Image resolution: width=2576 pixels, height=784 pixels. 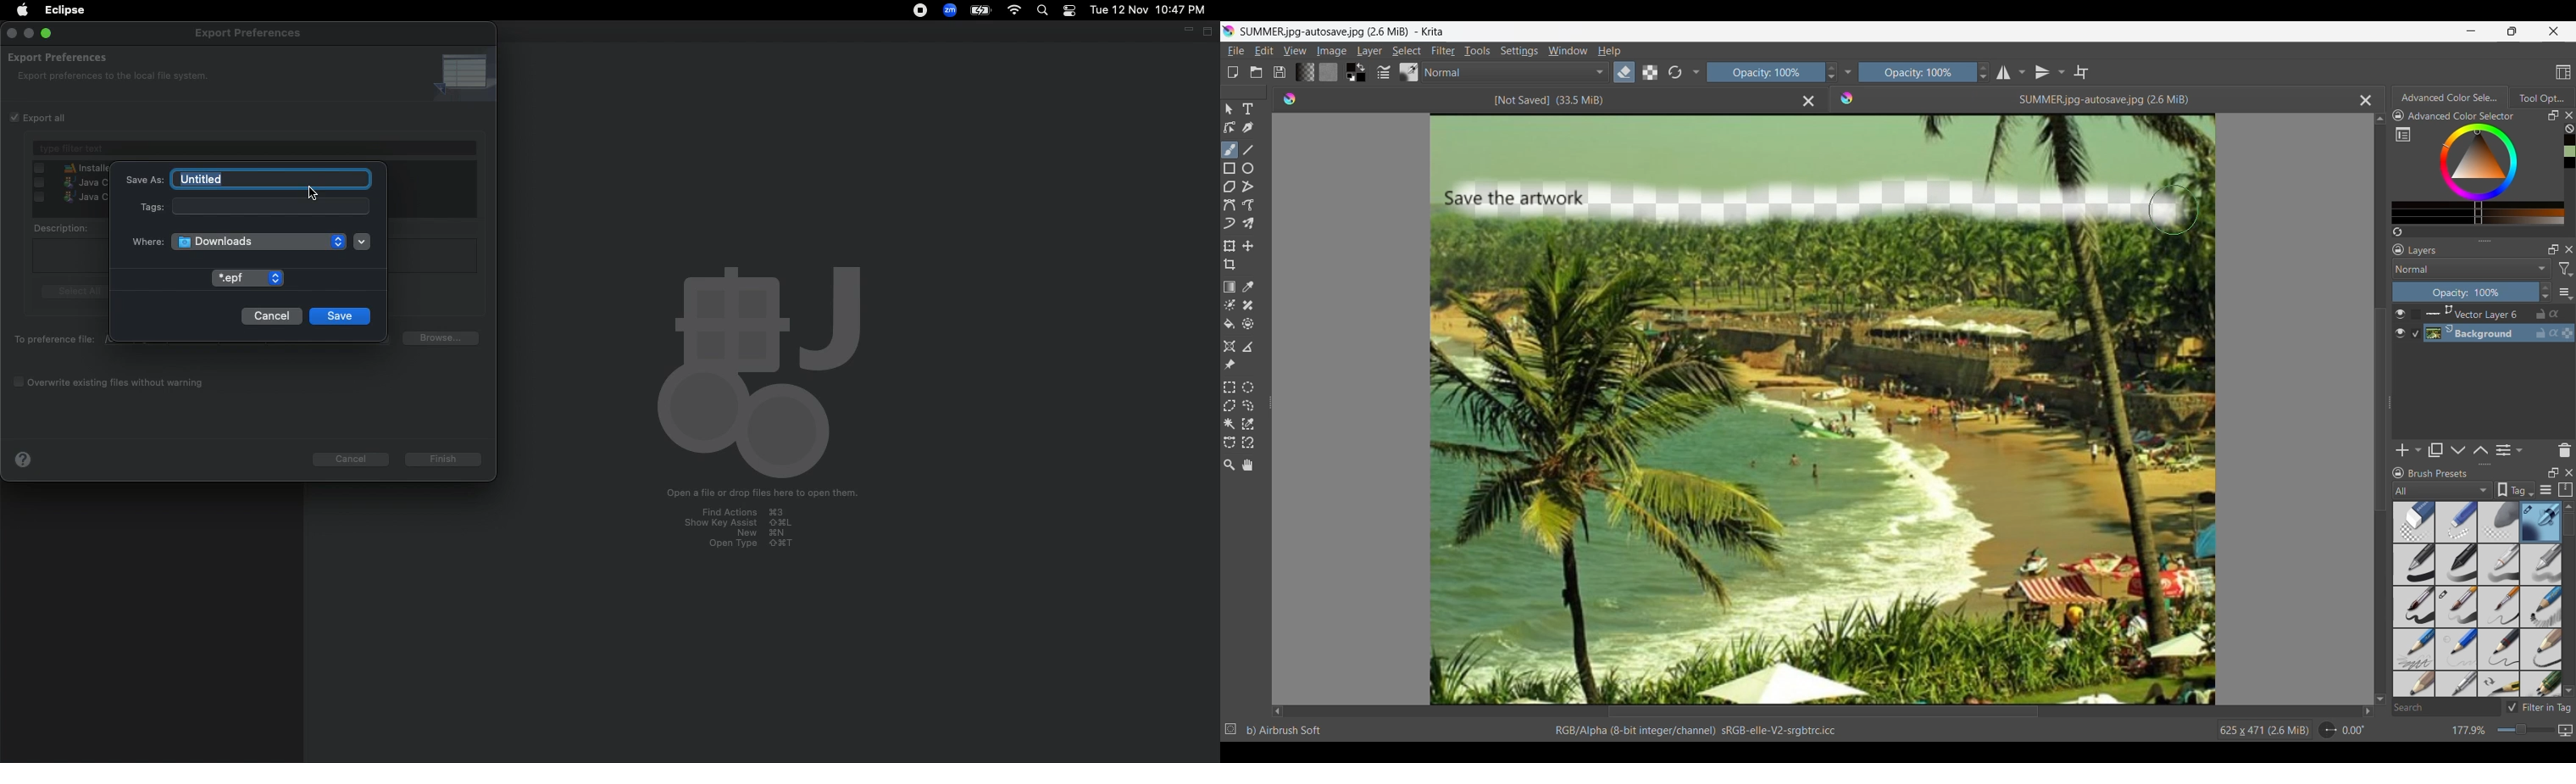 What do you see at coordinates (2399, 115) in the screenshot?
I see `Lock color settings` at bounding box center [2399, 115].